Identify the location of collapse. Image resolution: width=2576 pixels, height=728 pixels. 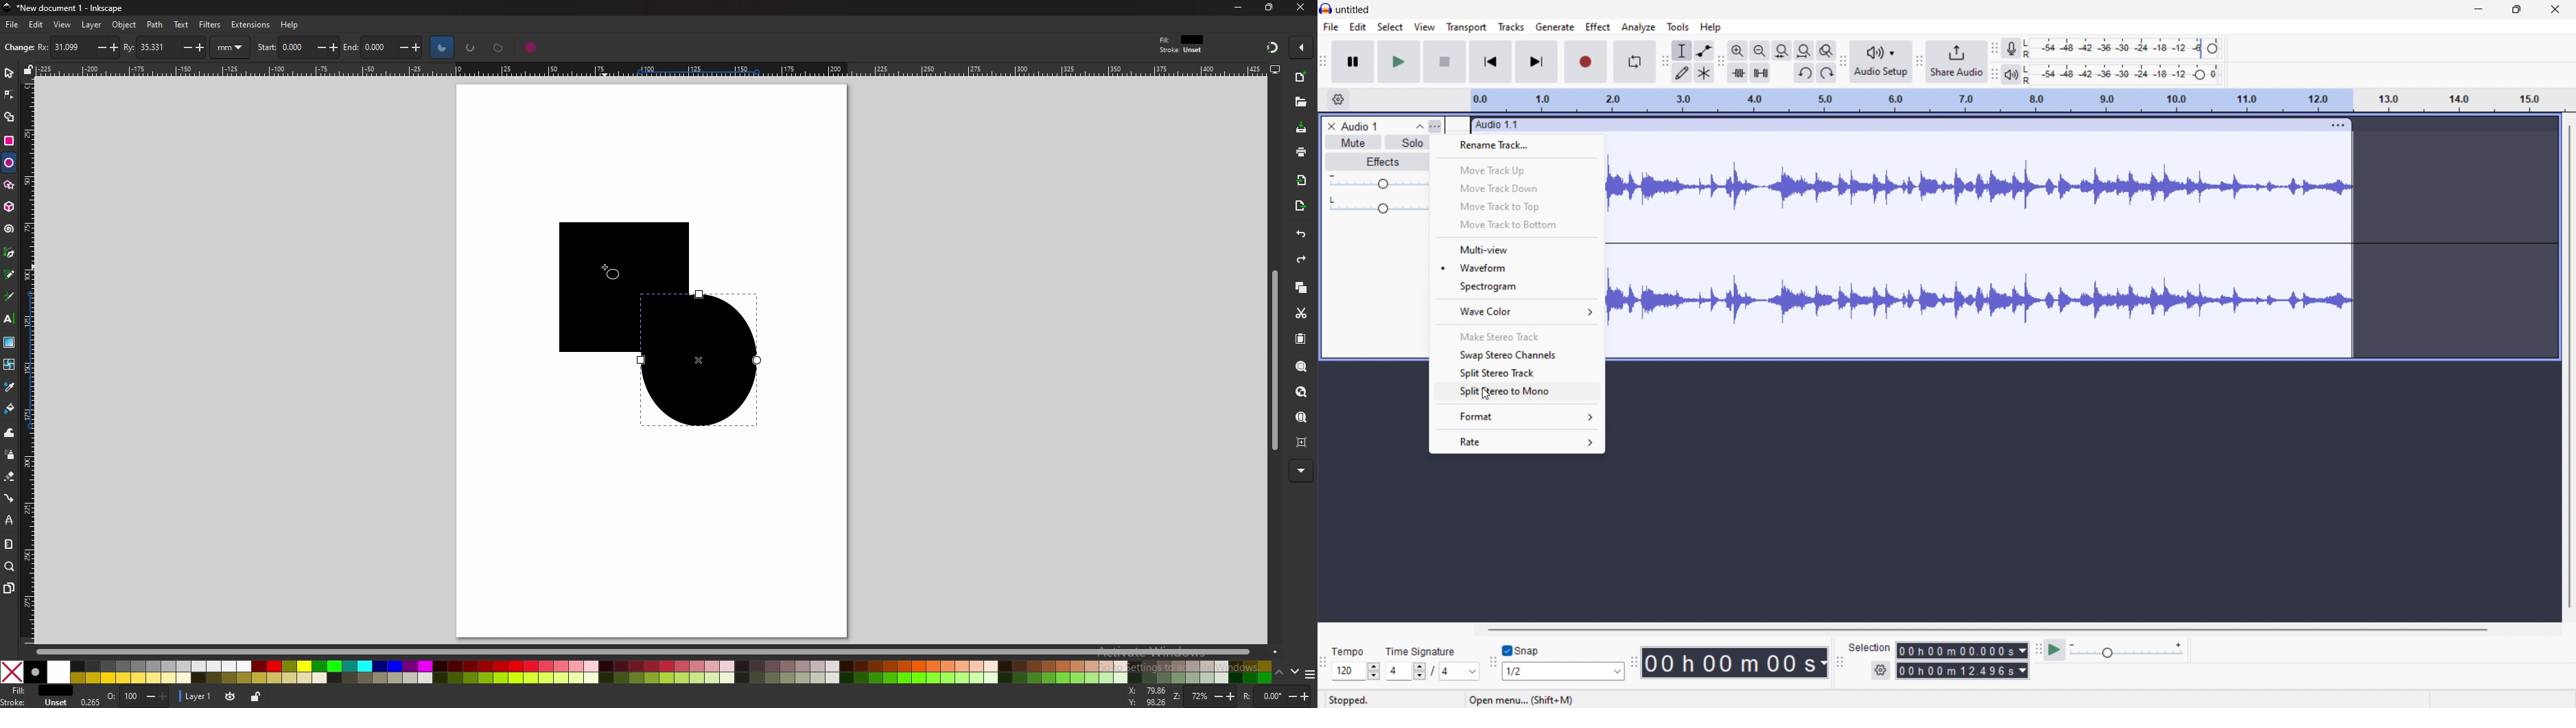
(1419, 126).